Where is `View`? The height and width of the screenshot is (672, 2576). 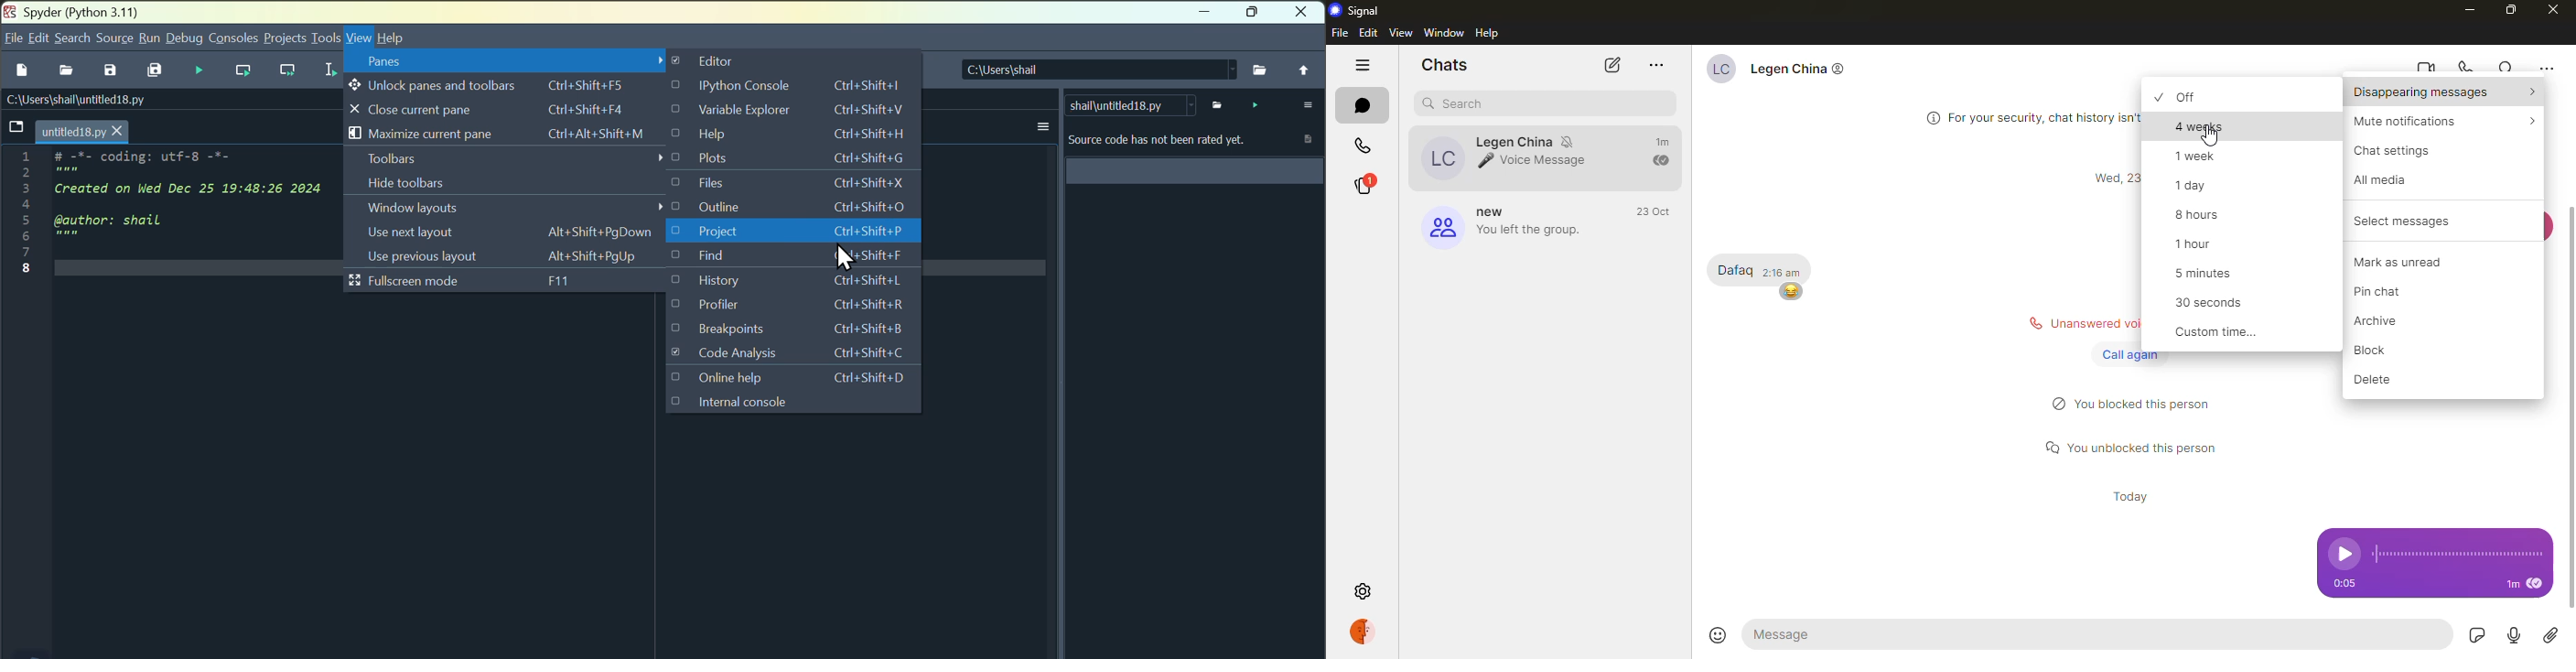
View is located at coordinates (359, 38).